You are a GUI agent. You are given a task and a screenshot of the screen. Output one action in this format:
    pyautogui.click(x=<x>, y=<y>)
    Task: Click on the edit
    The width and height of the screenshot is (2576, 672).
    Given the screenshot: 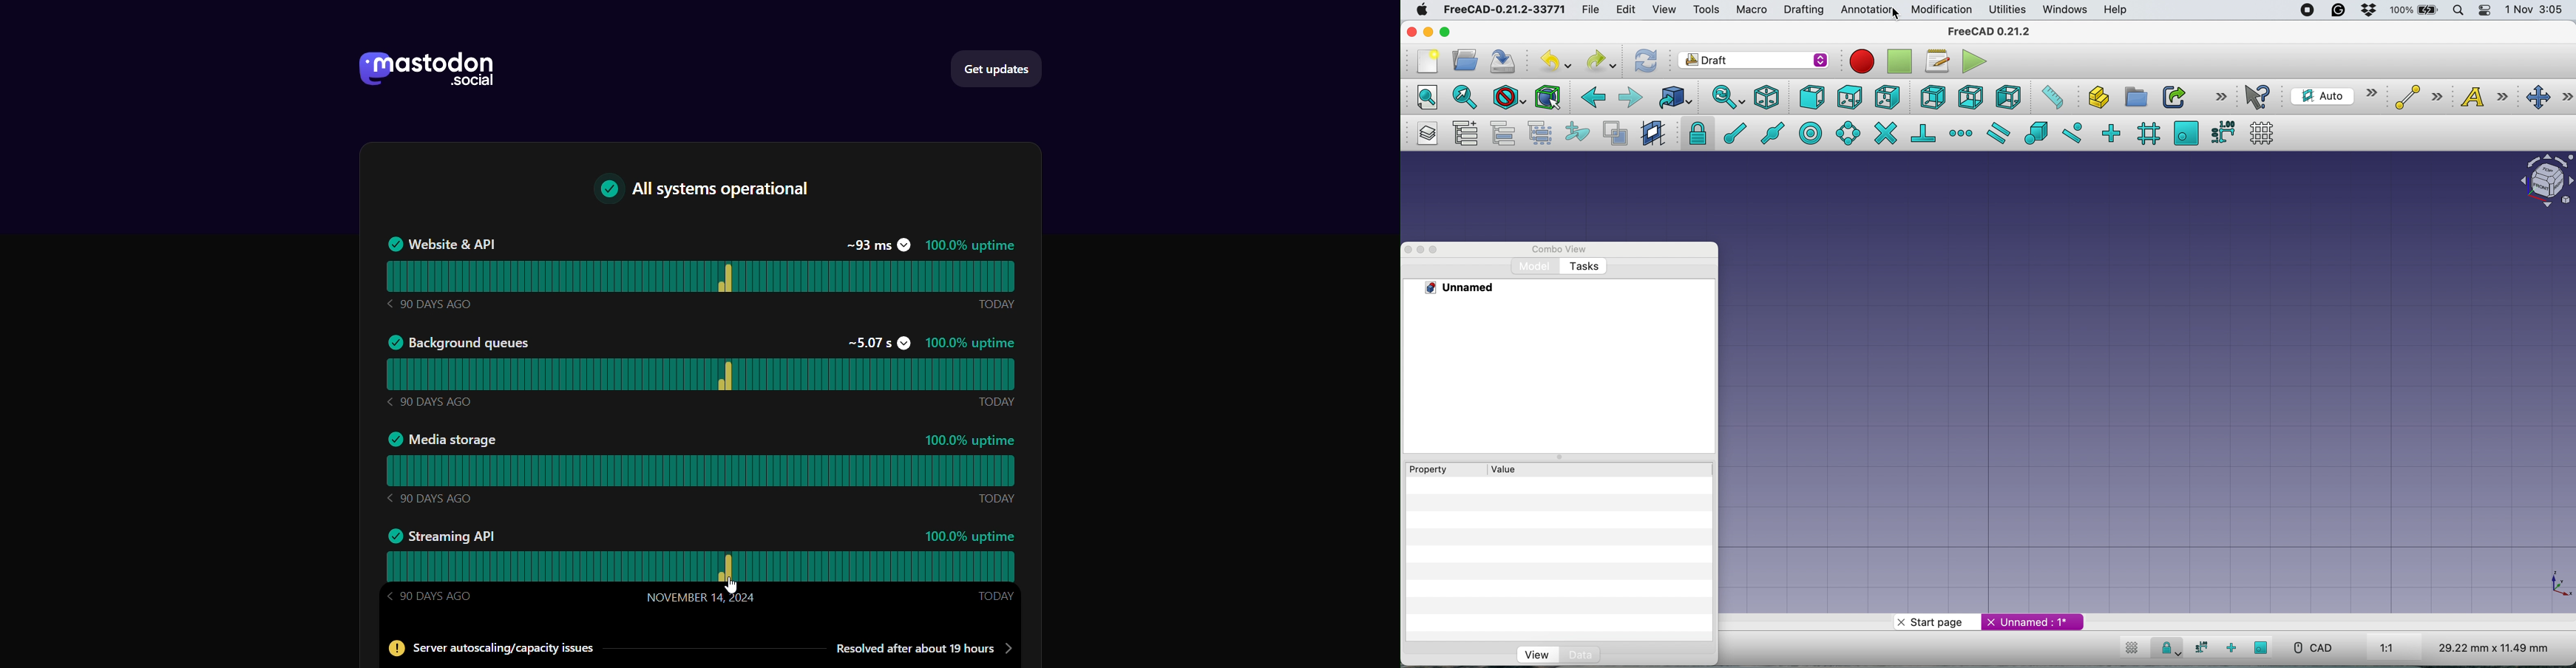 What is the action you would take?
    pyautogui.click(x=1626, y=9)
    